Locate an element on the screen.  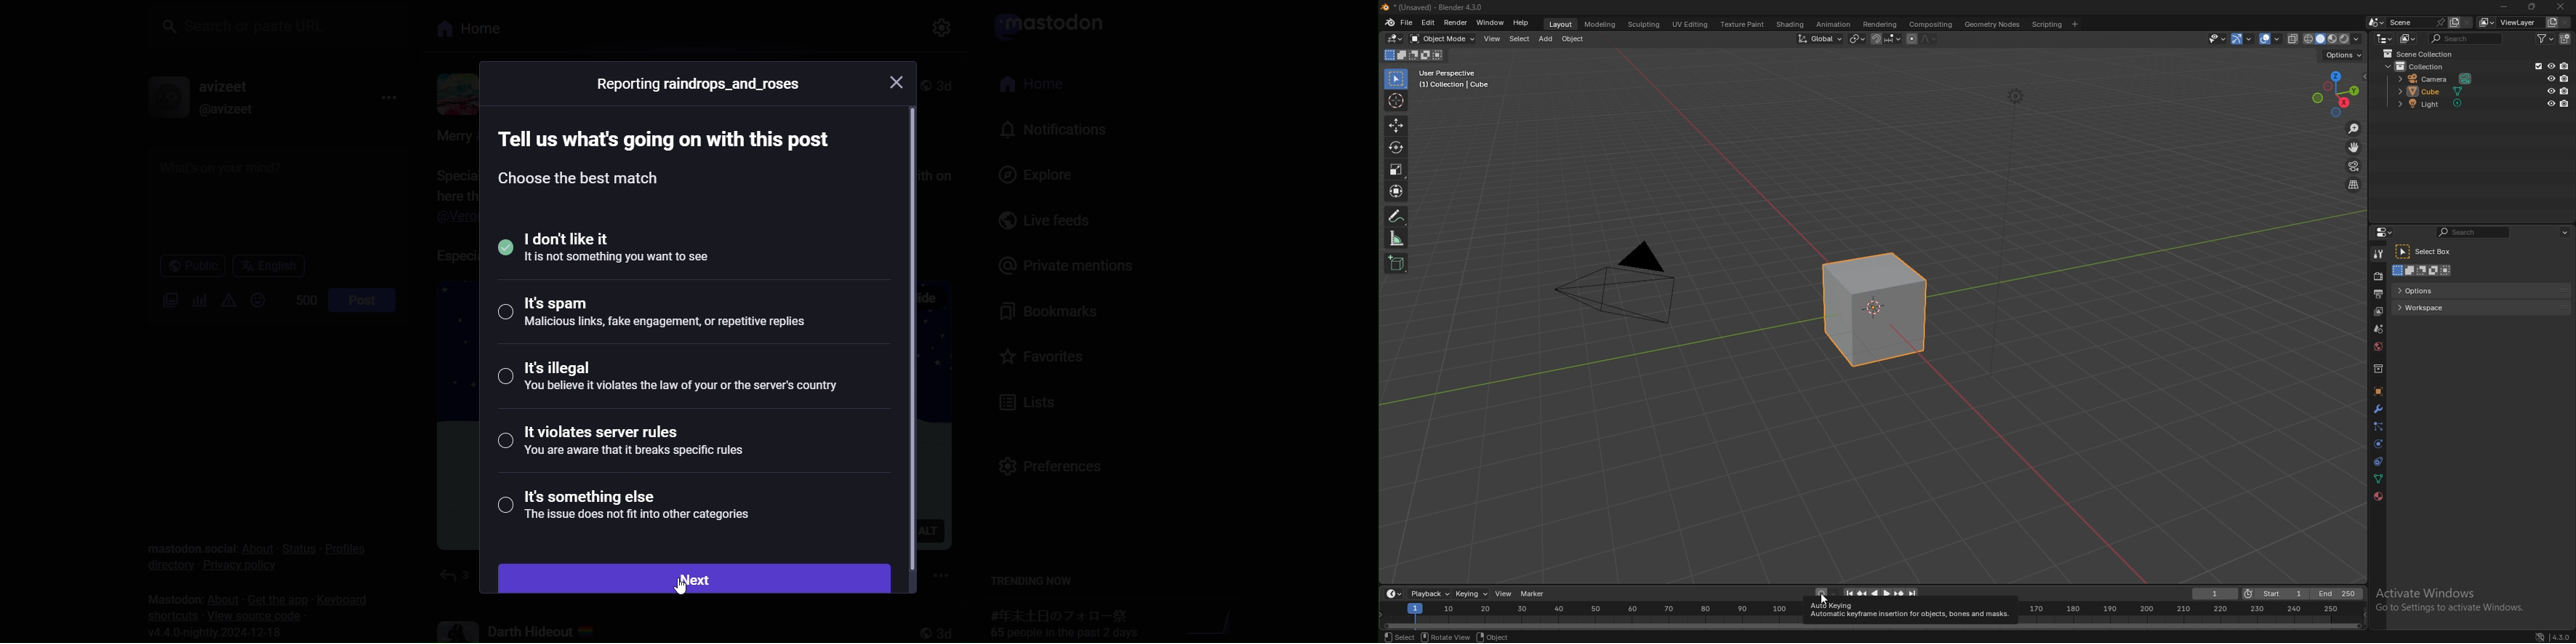
view layer is located at coordinates (2379, 312).